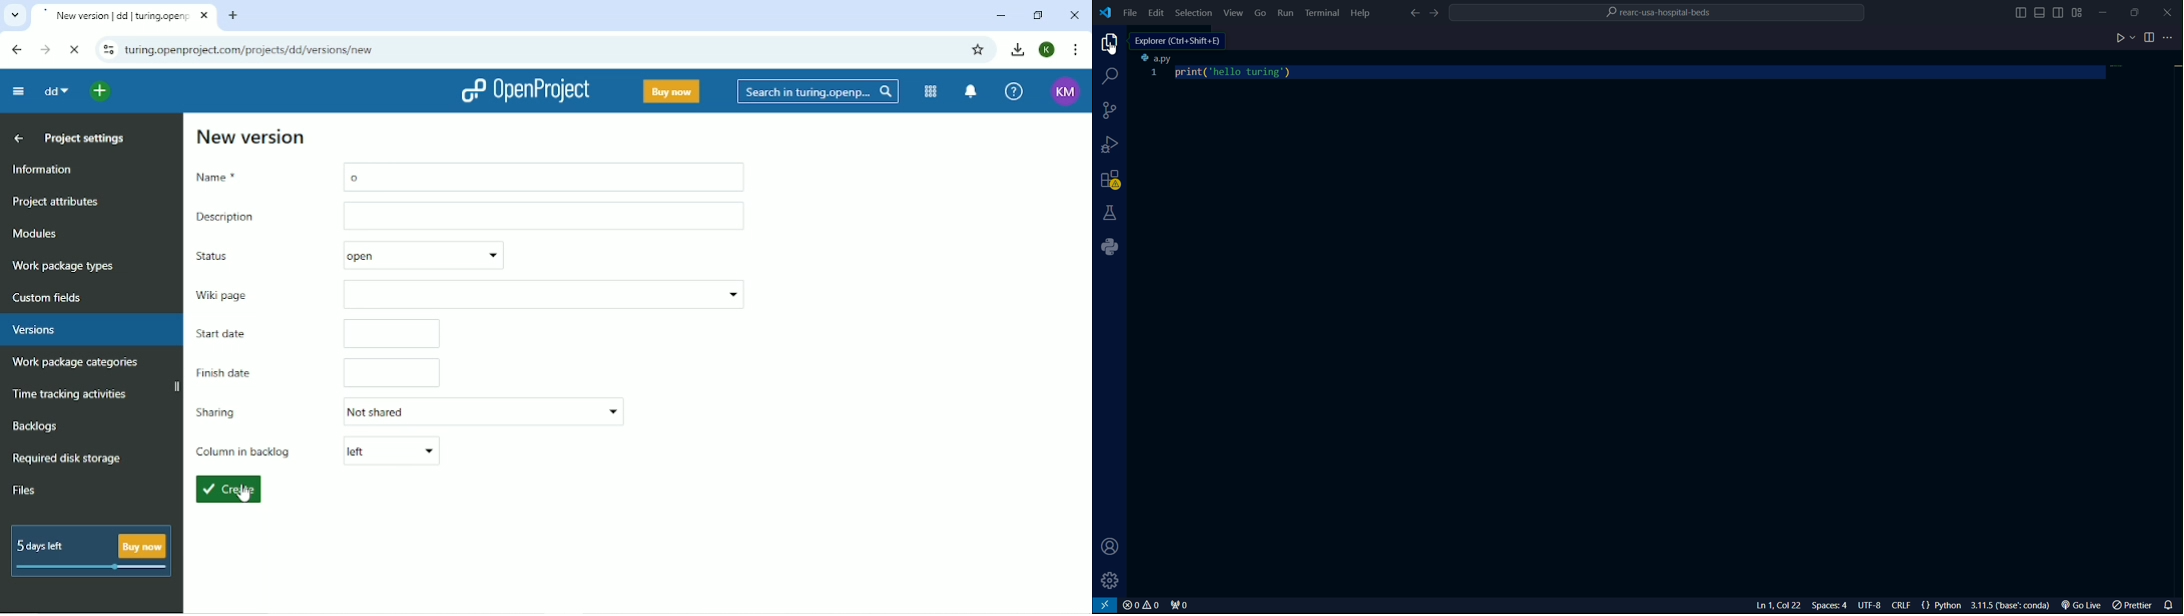 This screenshot has height=616, width=2184. Describe the element at coordinates (64, 267) in the screenshot. I see `Work package types` at that location.